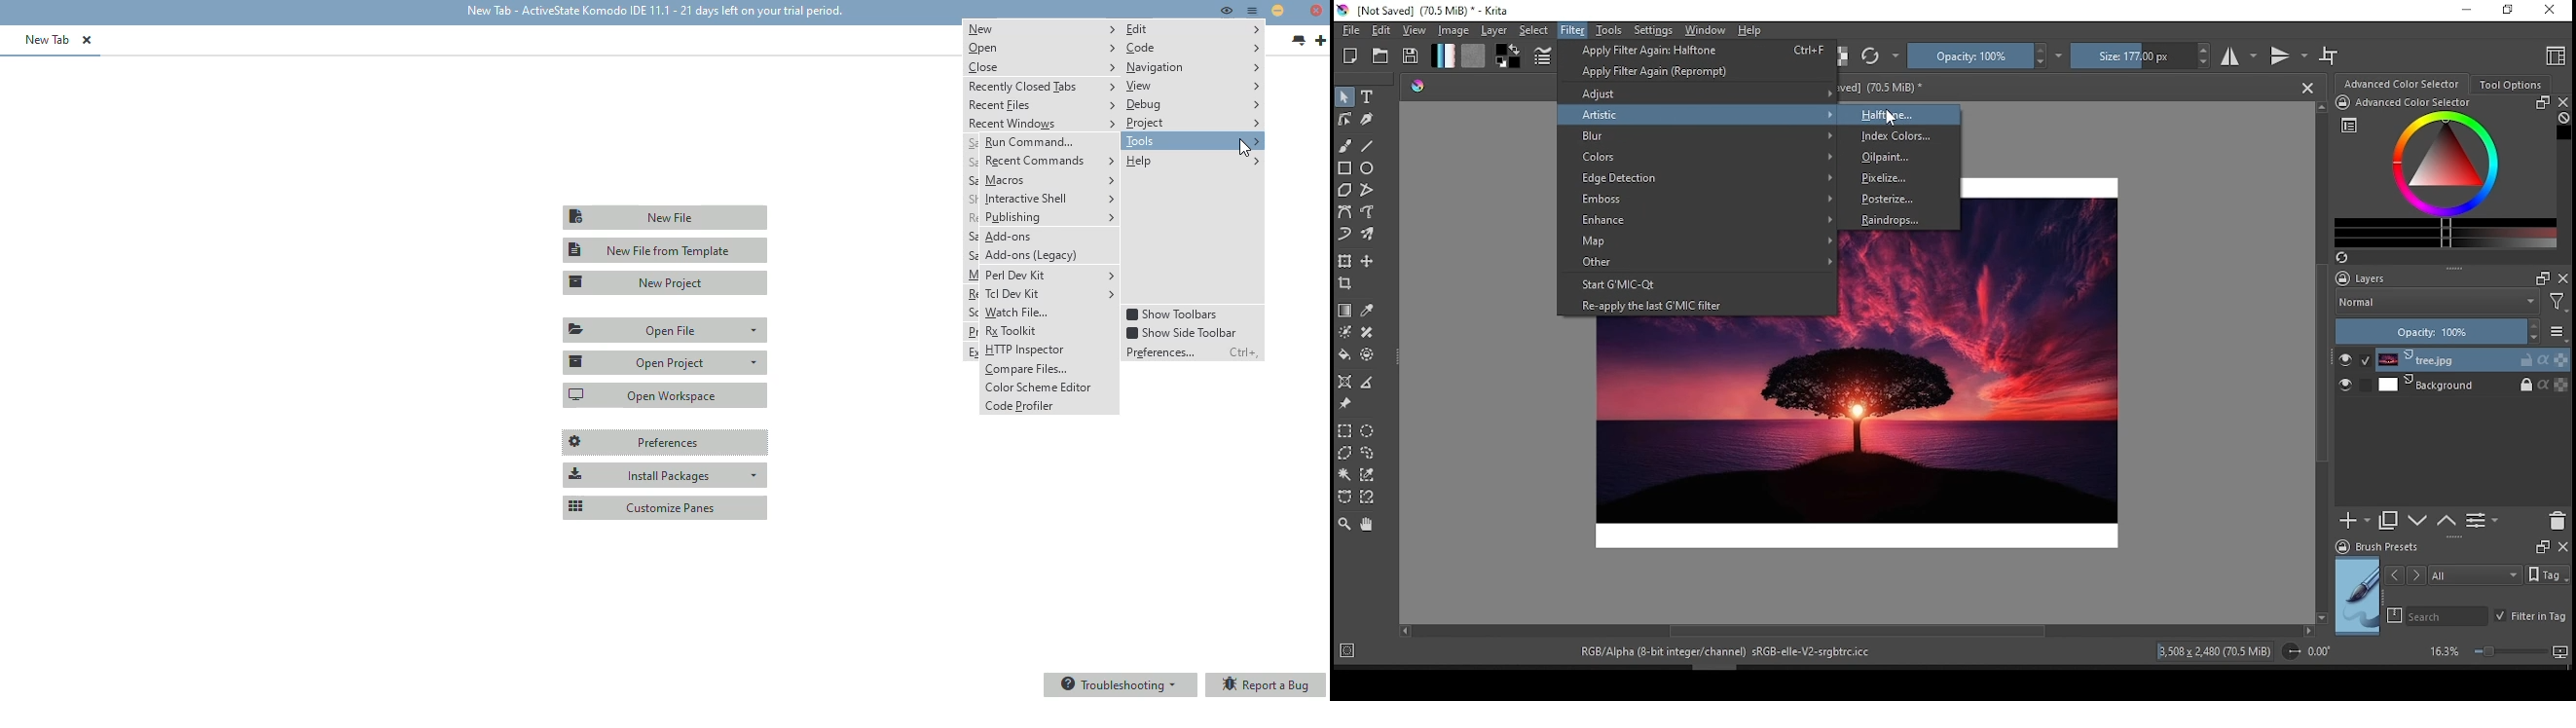 This screenshot has height=728, width=2576. I want to click on pixelize, so click(1899, 177).